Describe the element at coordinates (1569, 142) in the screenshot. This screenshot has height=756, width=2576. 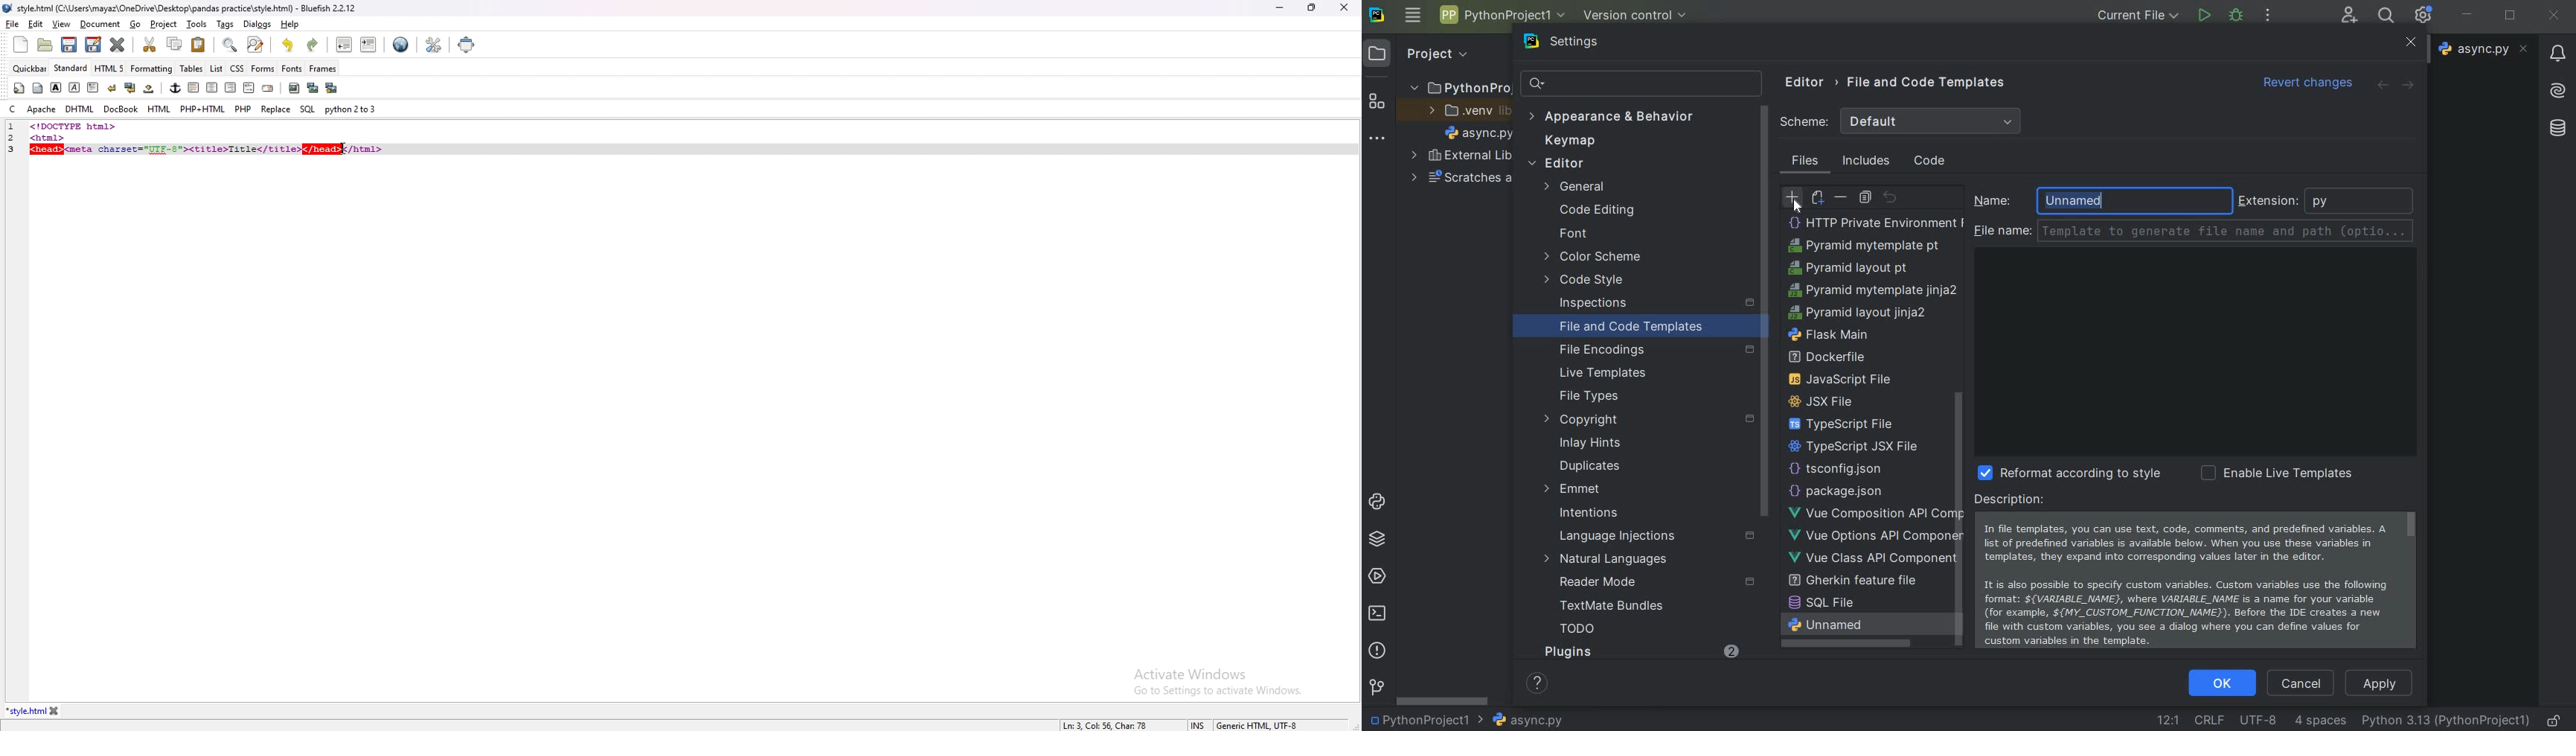
I see `keymap` at that location.